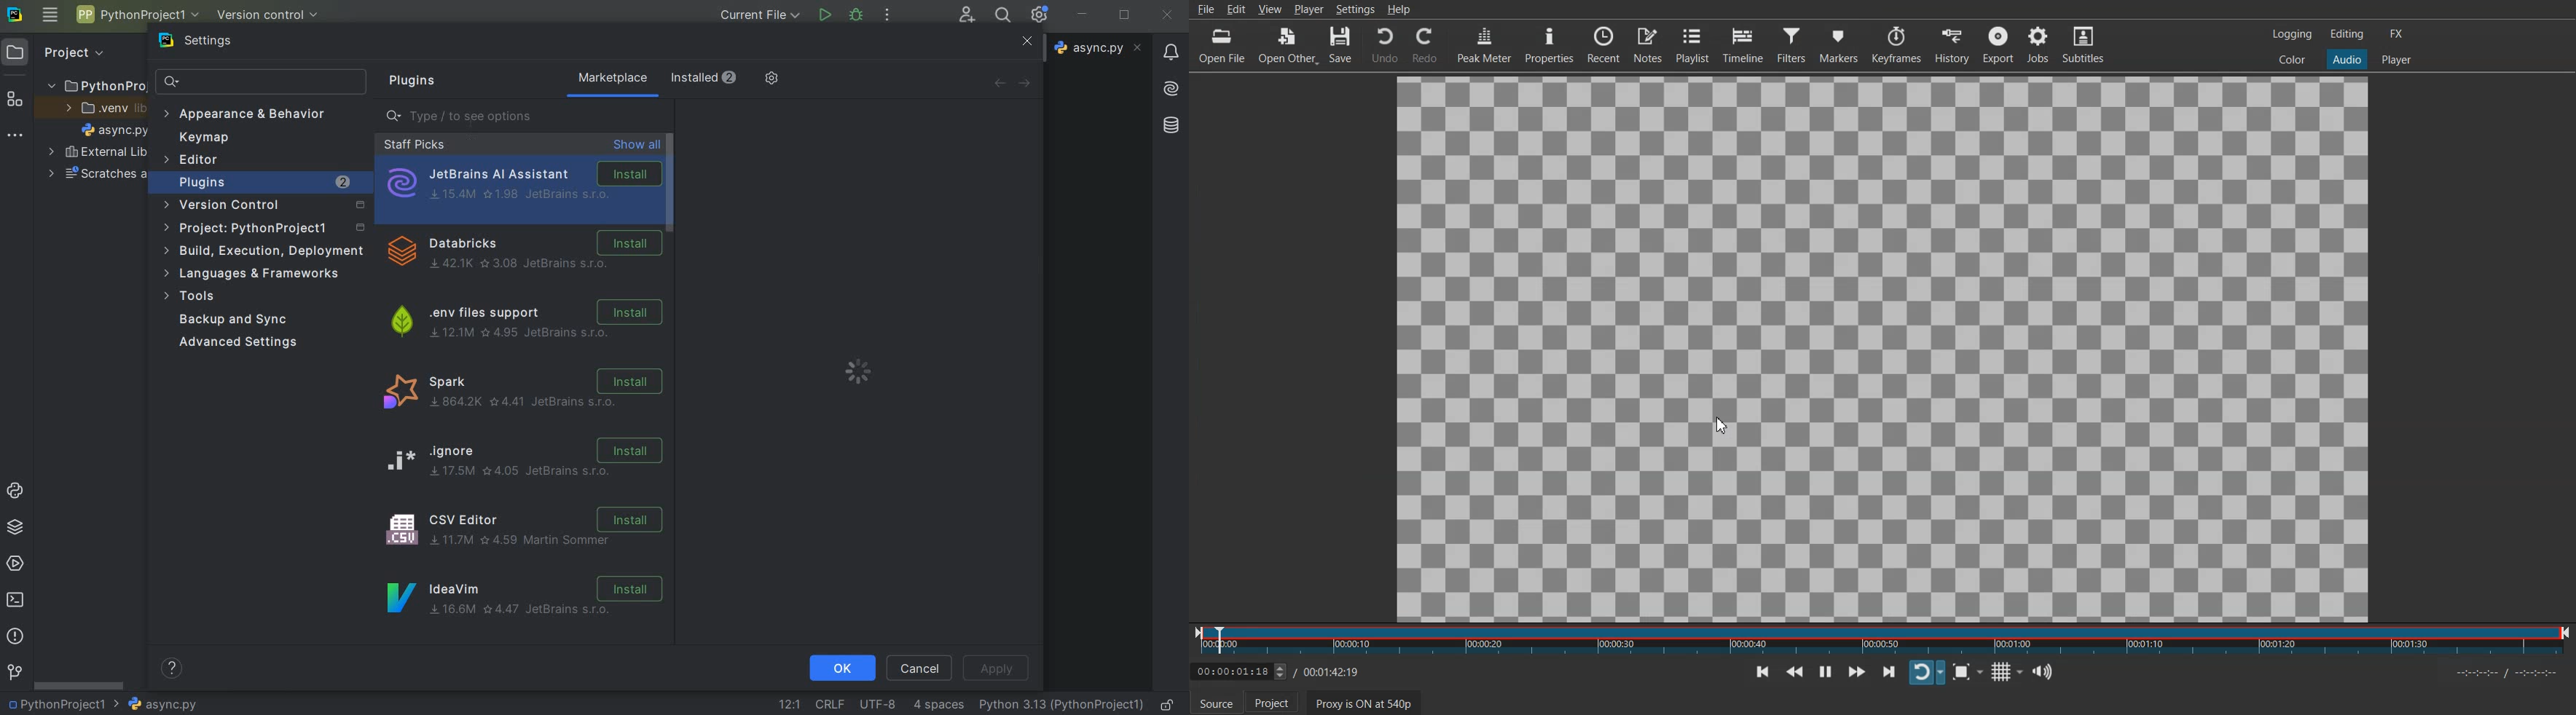  What do you see at coordinates (1967, 672) in the screenshot?
I see `Toggle Zoom` at bounding box center [1967, 672].